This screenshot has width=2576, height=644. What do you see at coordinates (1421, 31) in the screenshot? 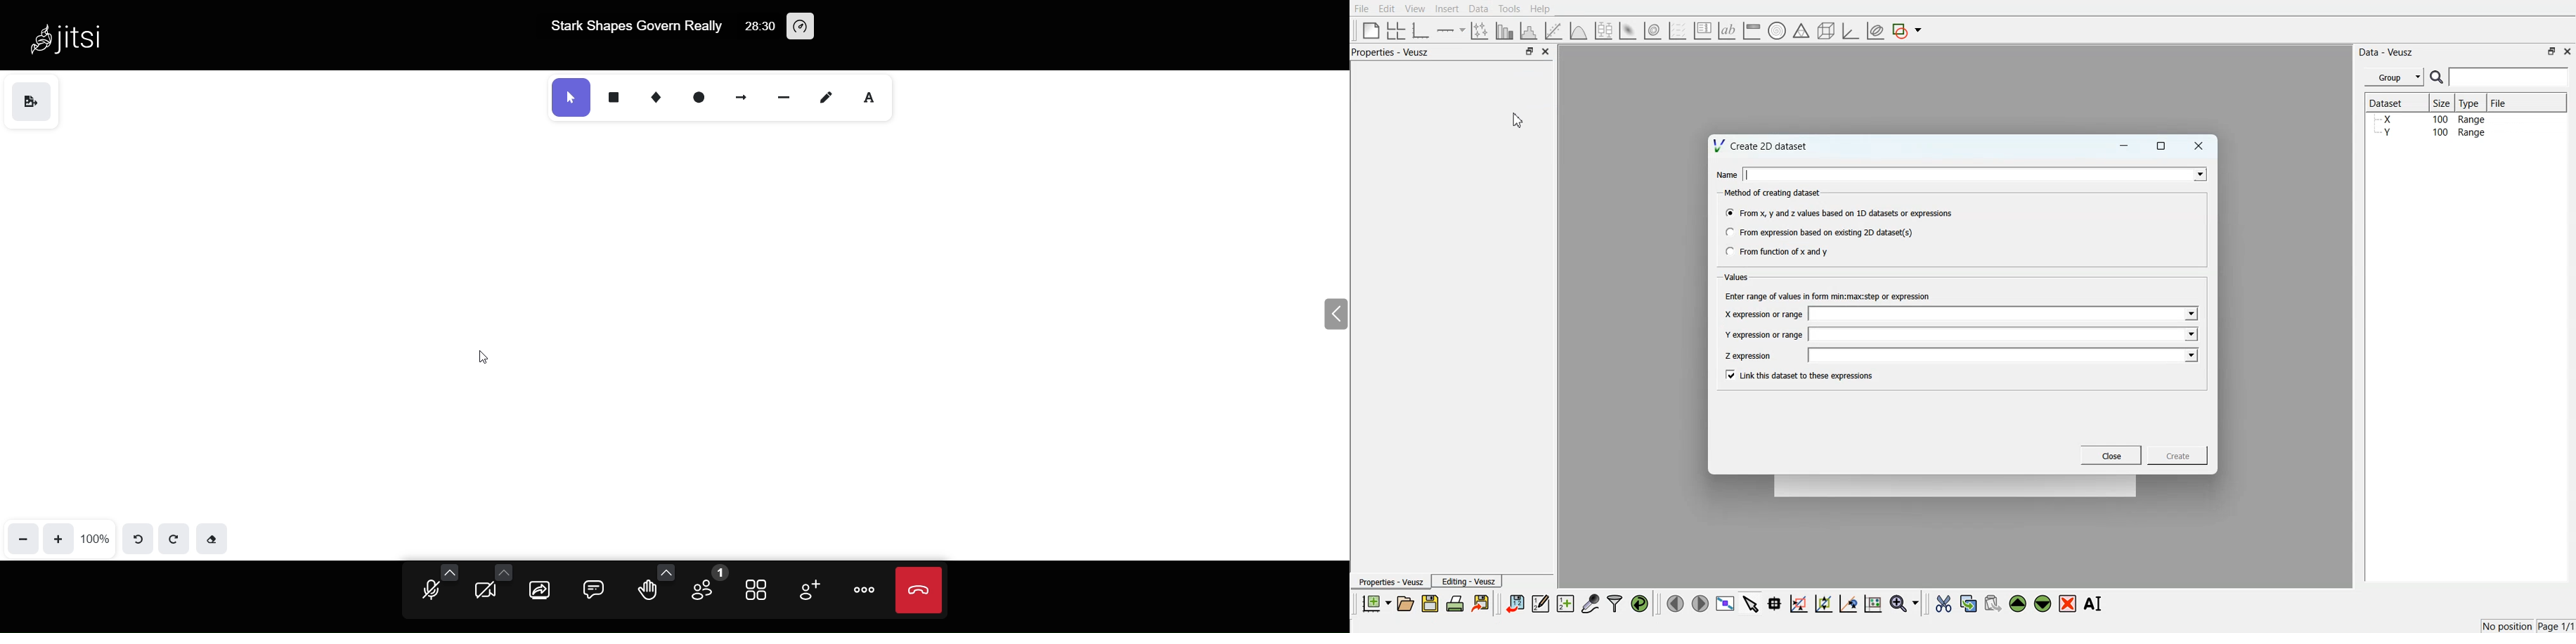
I see `Base Graph` at bounding box center [1421, 31].